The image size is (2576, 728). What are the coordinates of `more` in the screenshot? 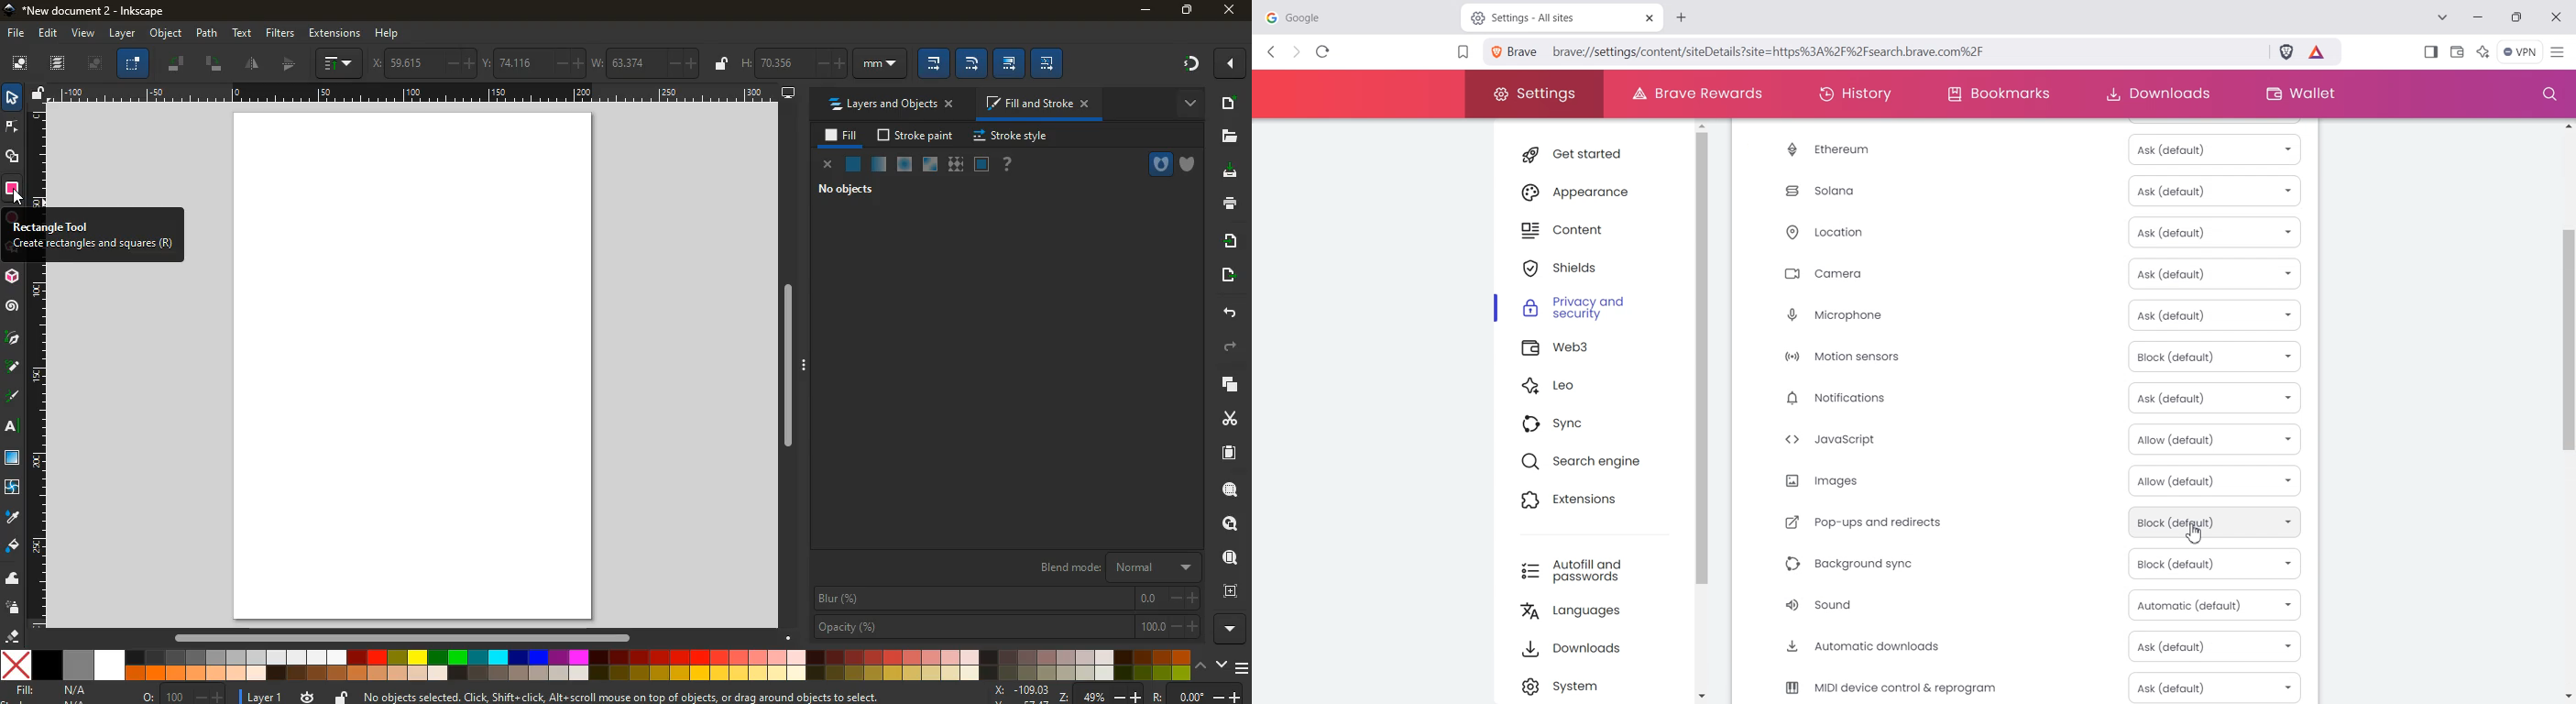 It's located at (1233, 65).